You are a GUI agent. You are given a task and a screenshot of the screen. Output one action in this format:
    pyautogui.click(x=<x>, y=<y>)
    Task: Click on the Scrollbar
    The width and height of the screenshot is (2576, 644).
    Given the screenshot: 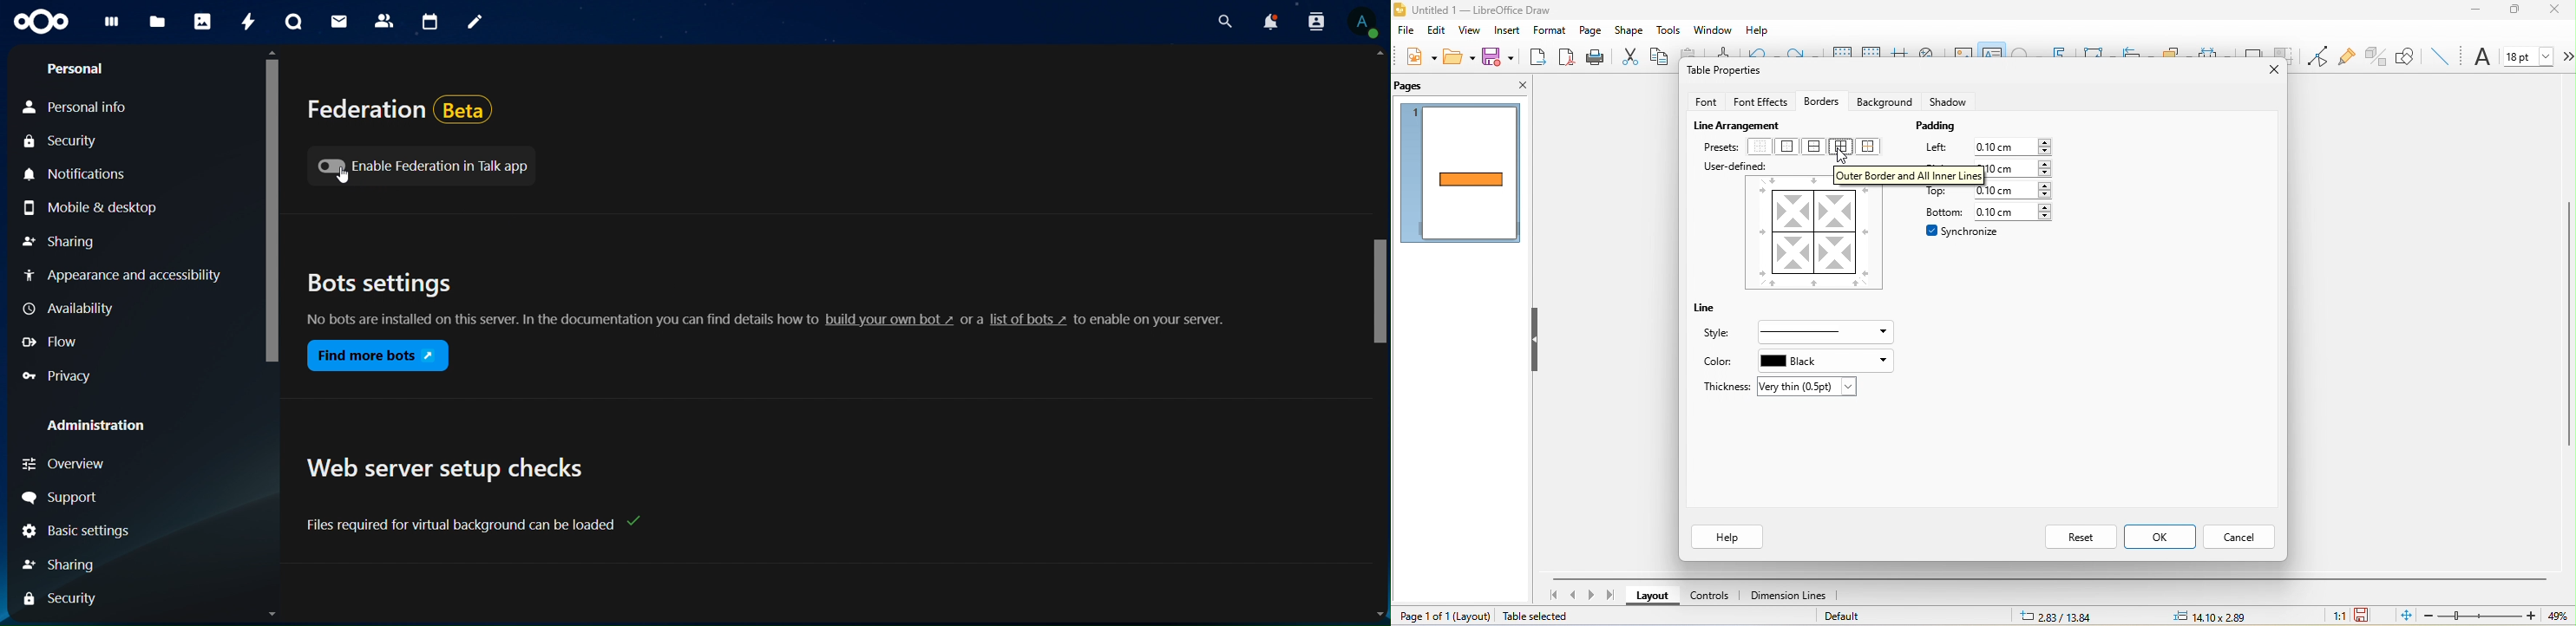 What is the action you would take?
    pyautogui.click(x=273, y=336)
    